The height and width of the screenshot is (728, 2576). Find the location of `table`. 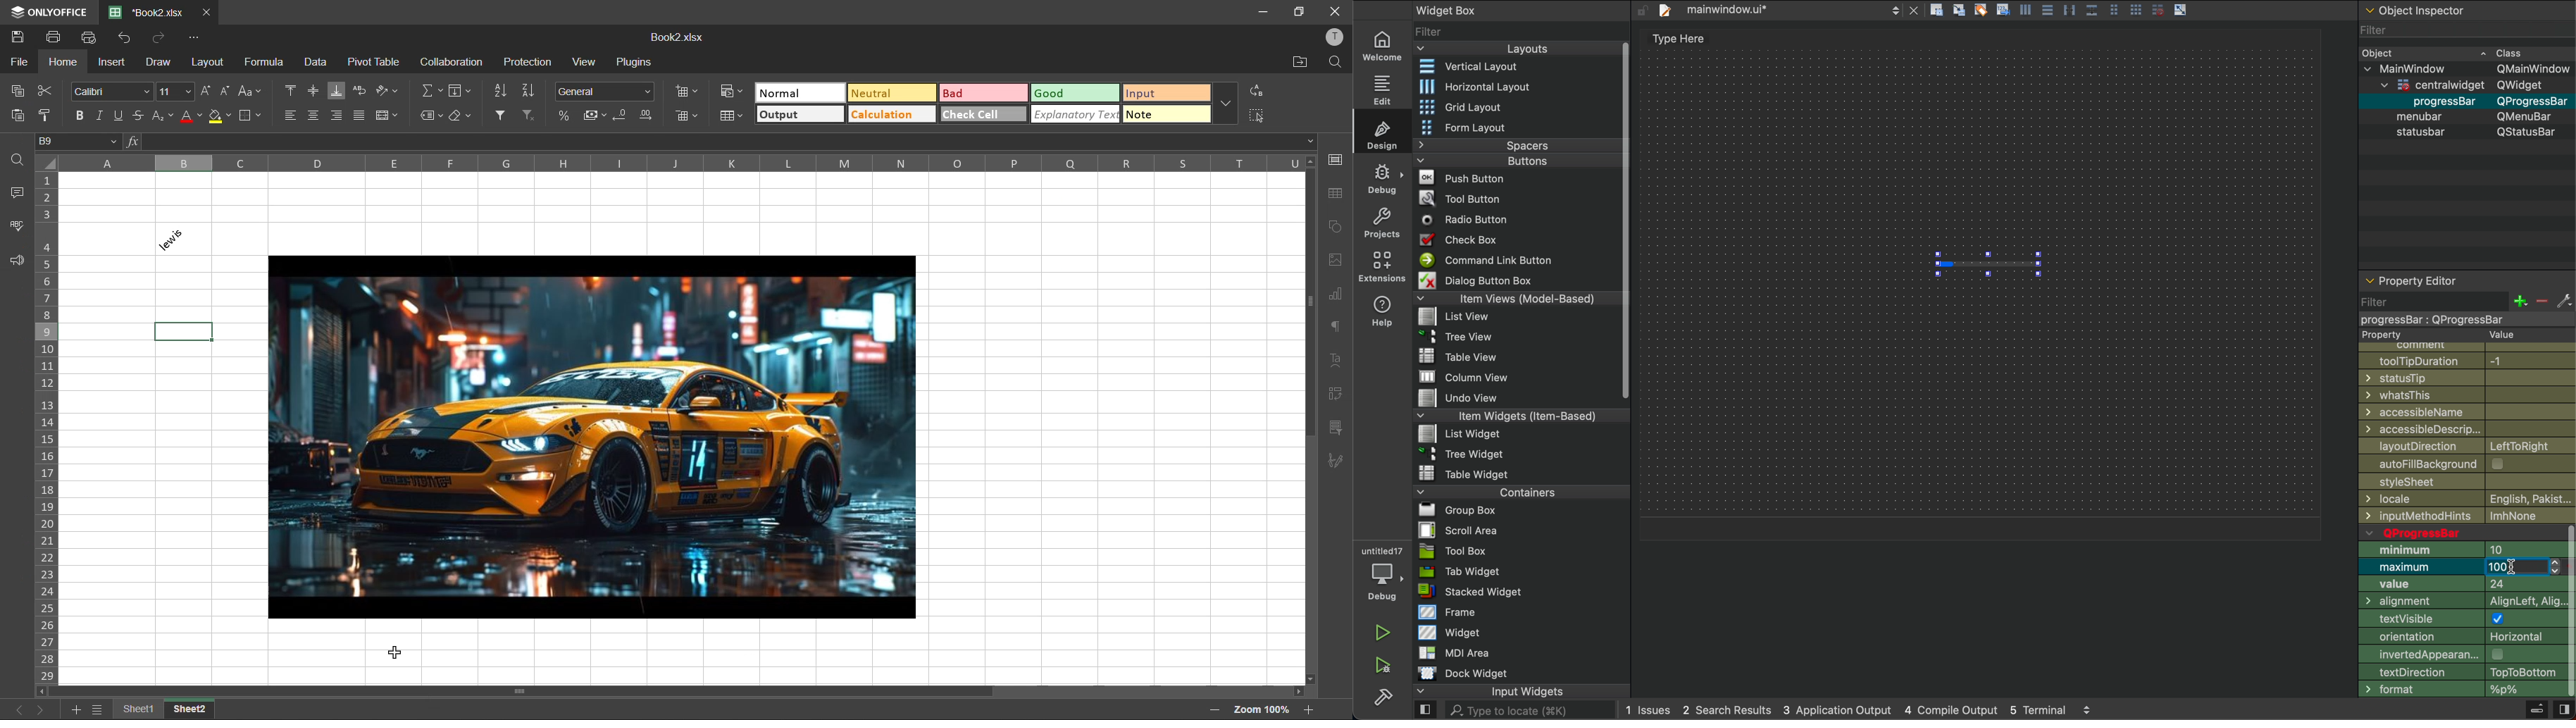

table is located at coordinates (1333, 194).